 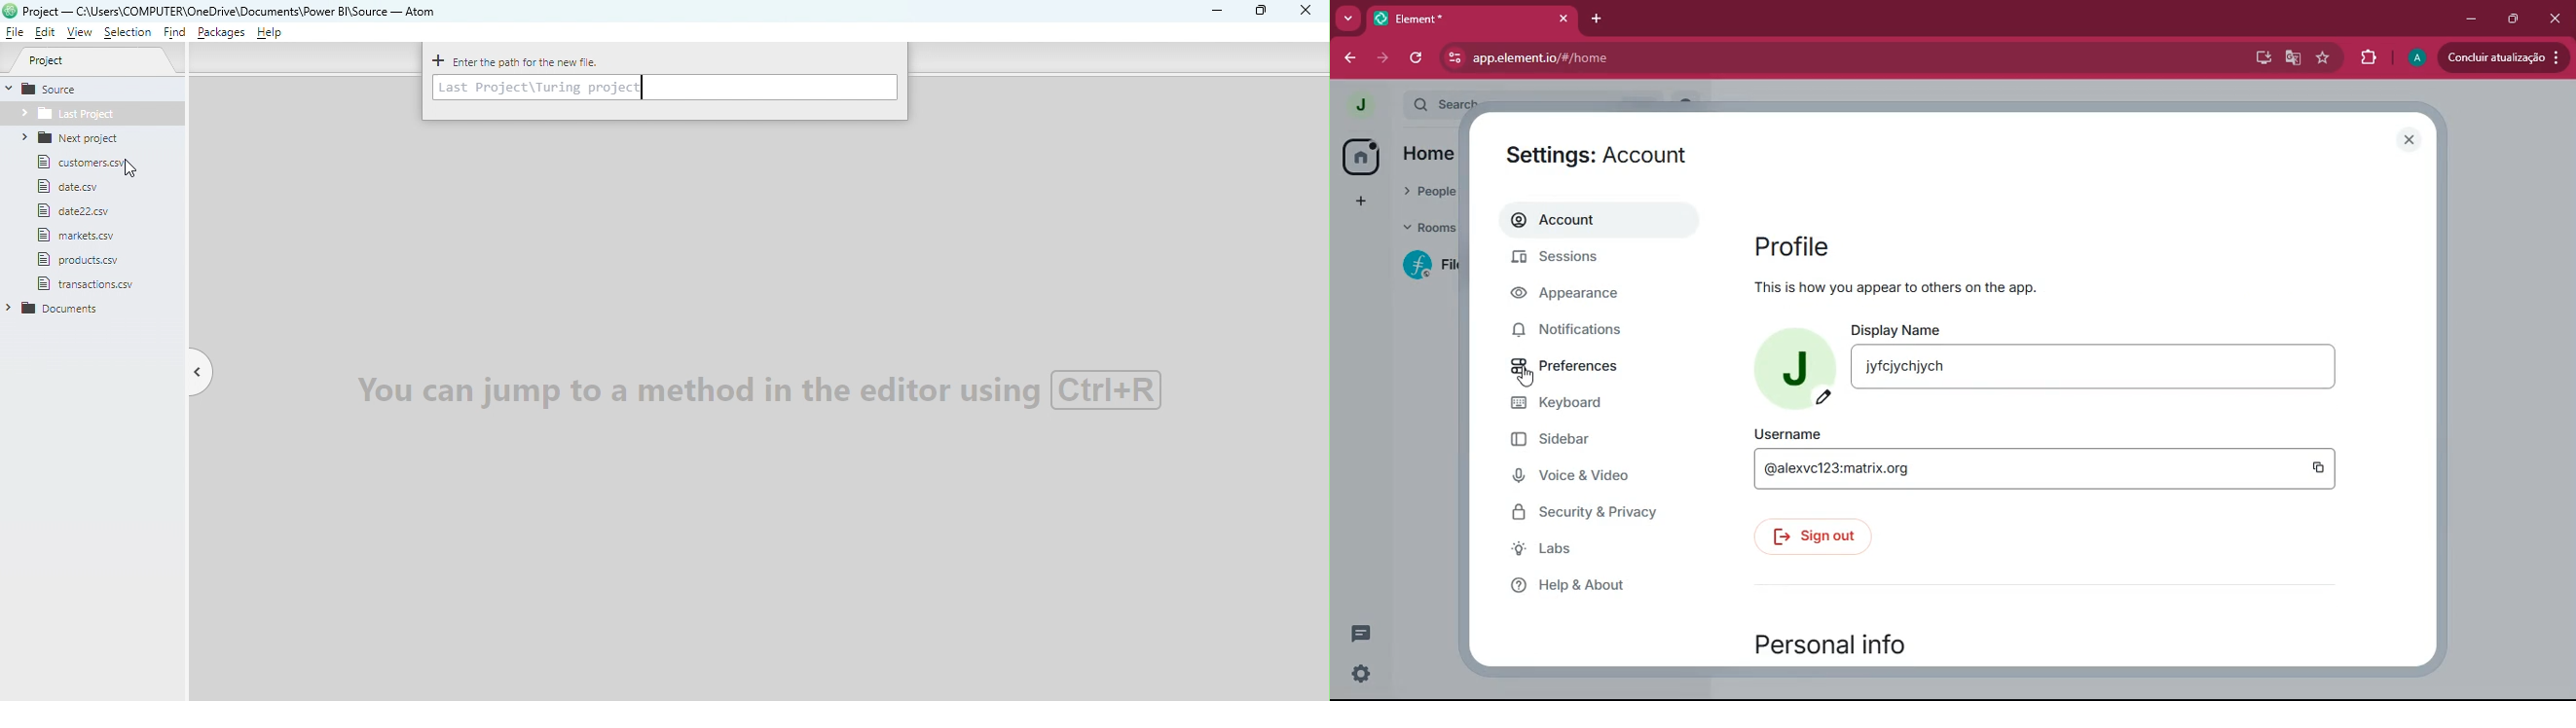 I want to click on close, so click(x=2557, y=21).